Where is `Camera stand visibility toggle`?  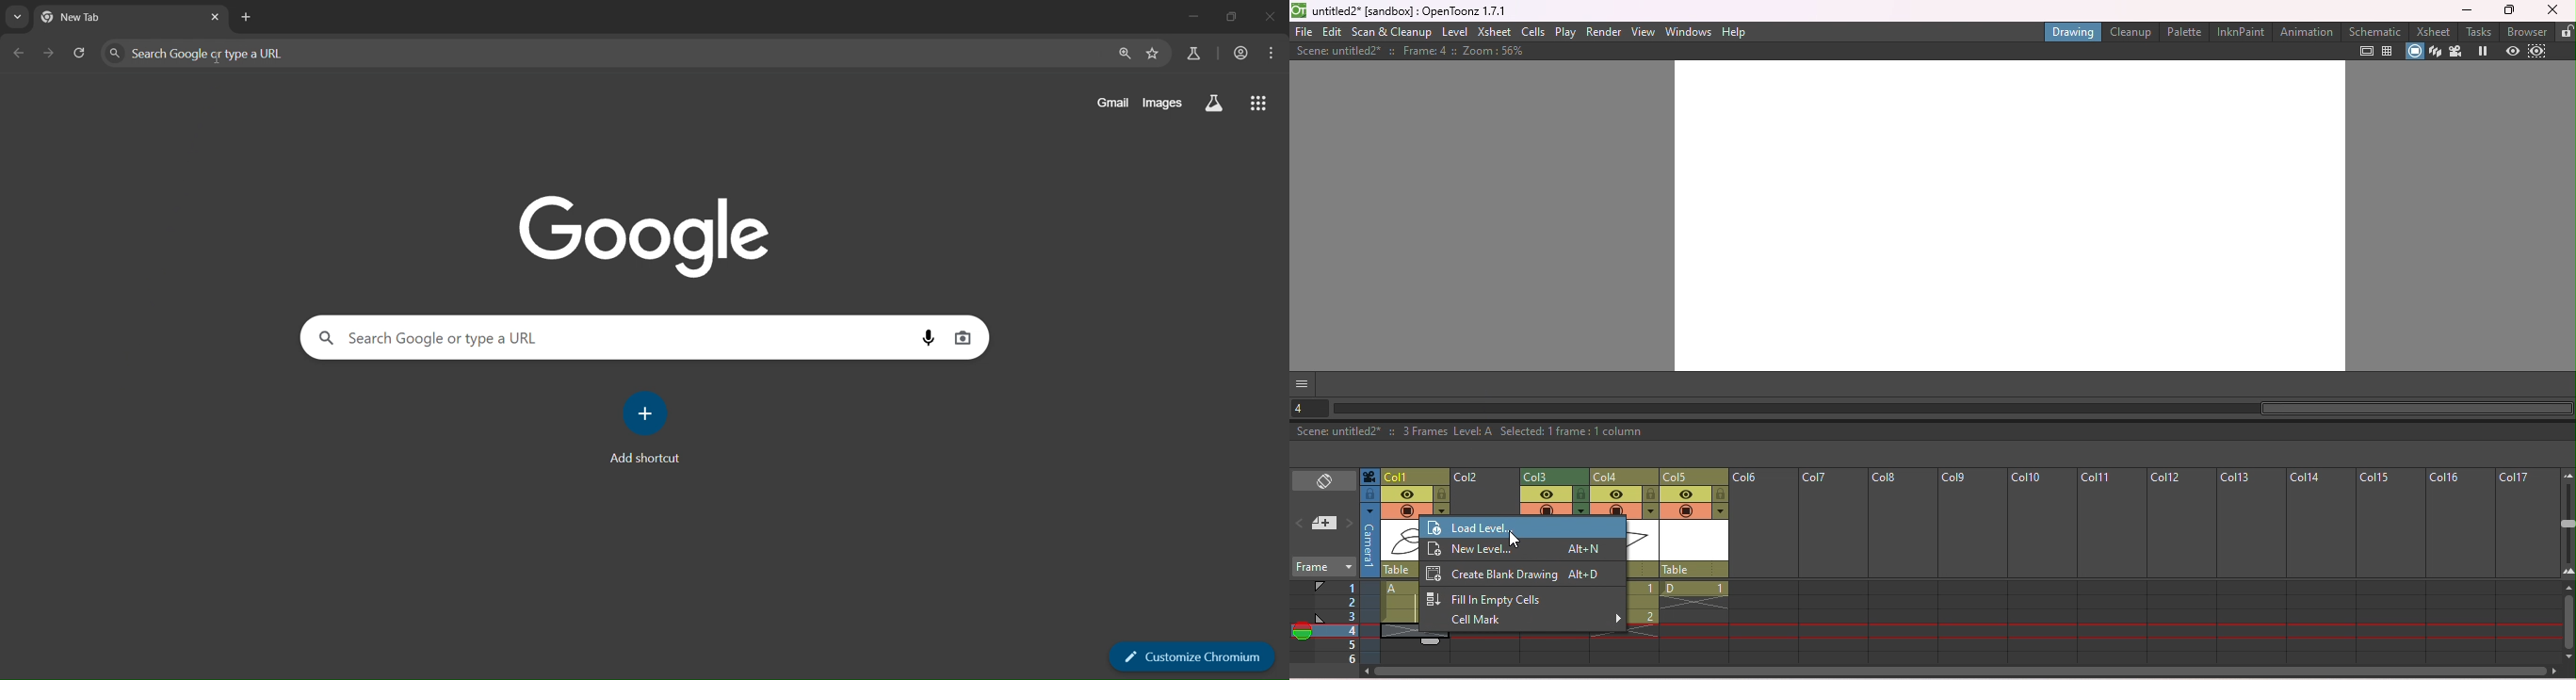
Camera stand visibility toggle is located at coordinates (1406, 511).